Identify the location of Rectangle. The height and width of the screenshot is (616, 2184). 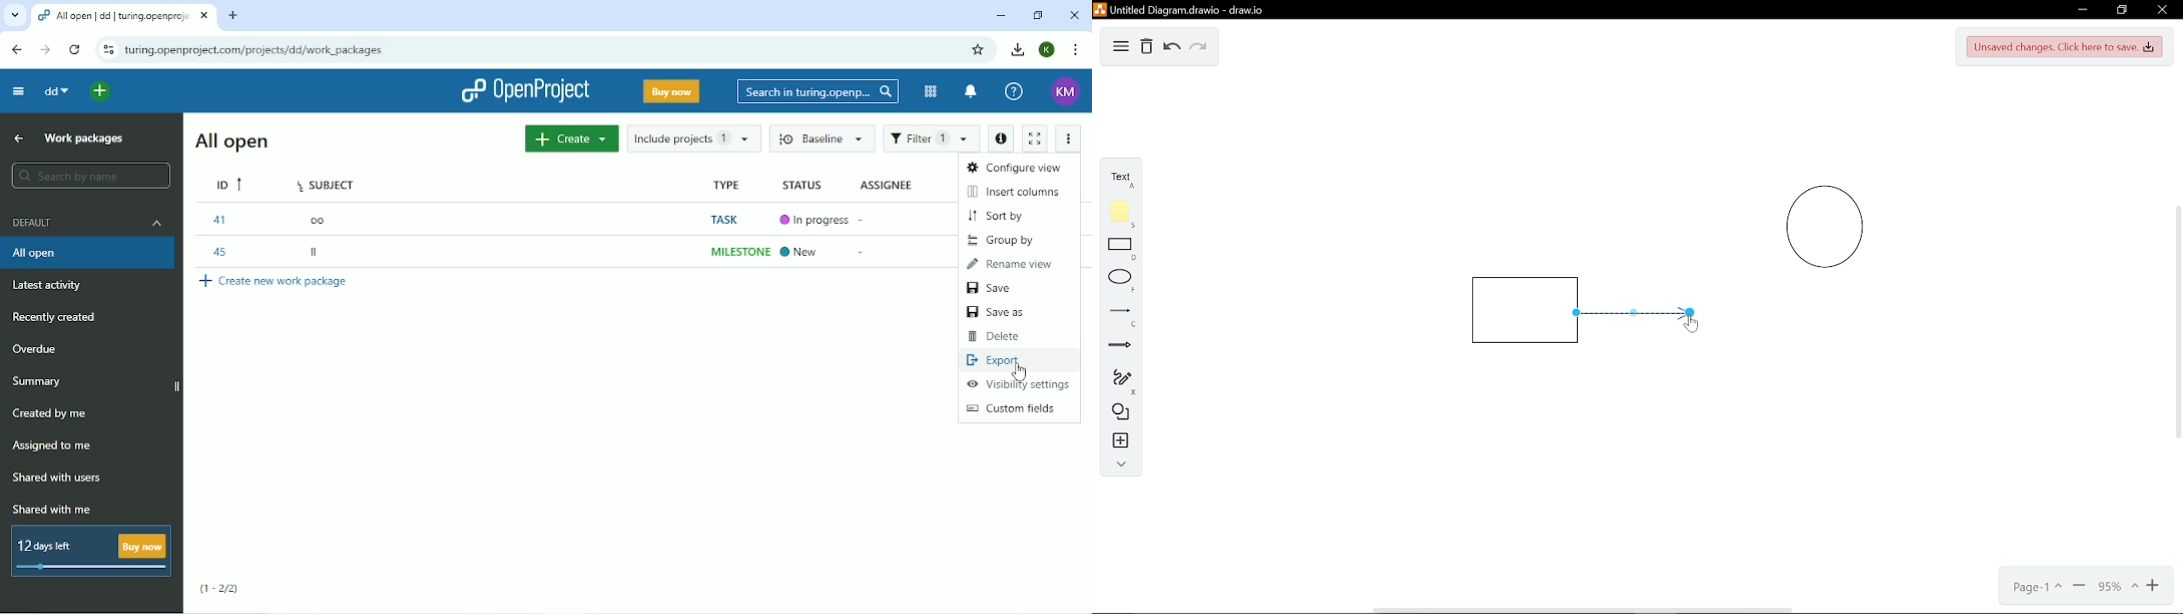
(1500, 310).